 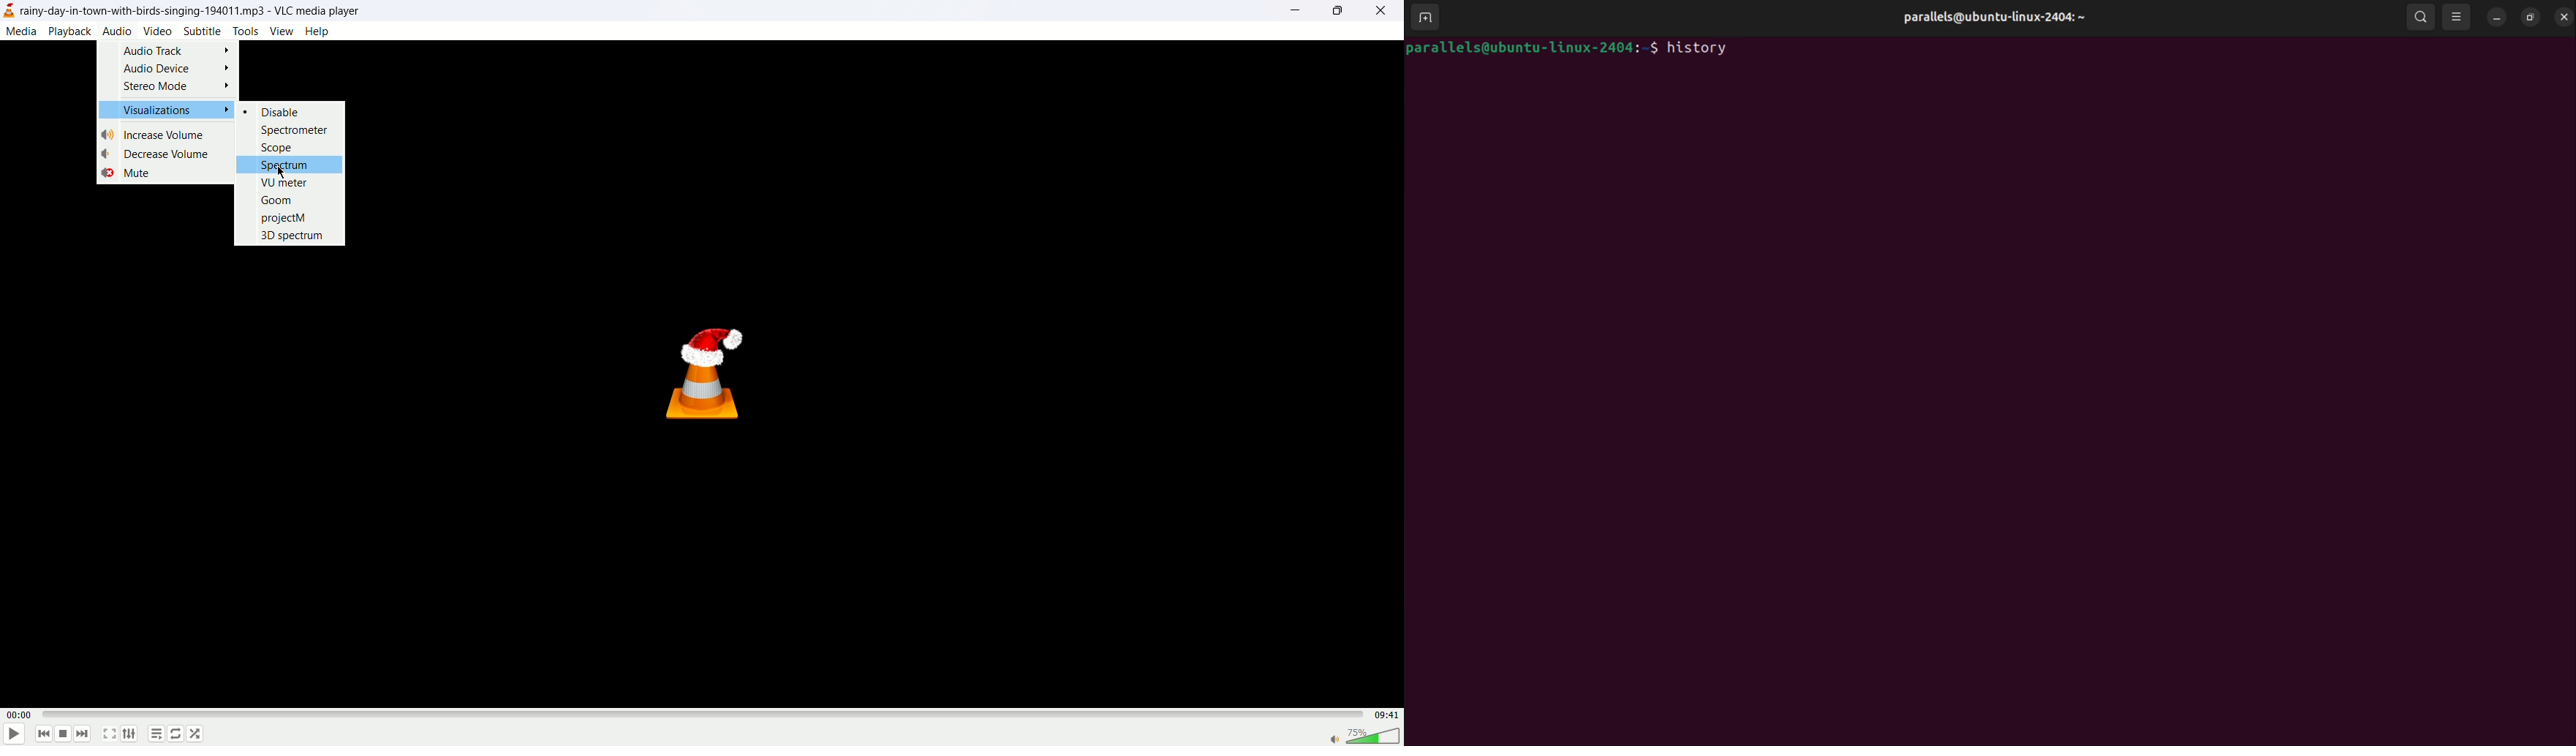 I want to click on spectrometer, so click(x=298, y=129).